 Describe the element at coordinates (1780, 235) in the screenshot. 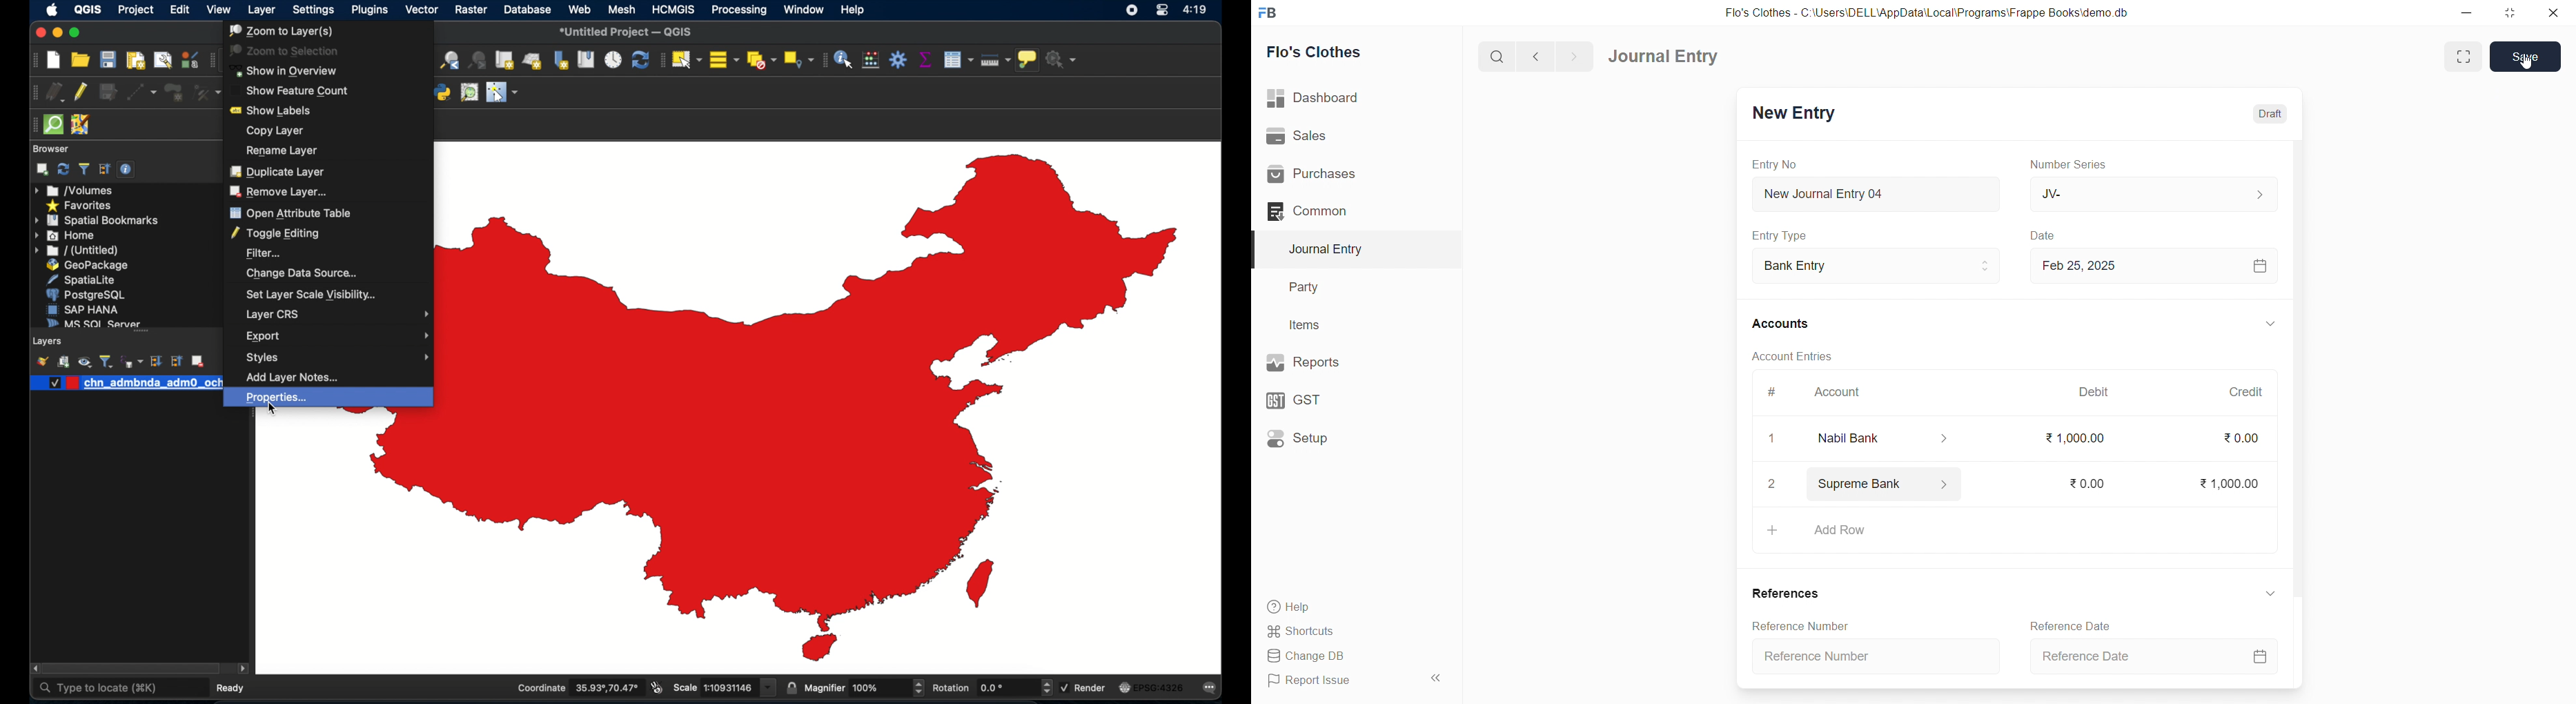

I see `Entry Type` at that location.